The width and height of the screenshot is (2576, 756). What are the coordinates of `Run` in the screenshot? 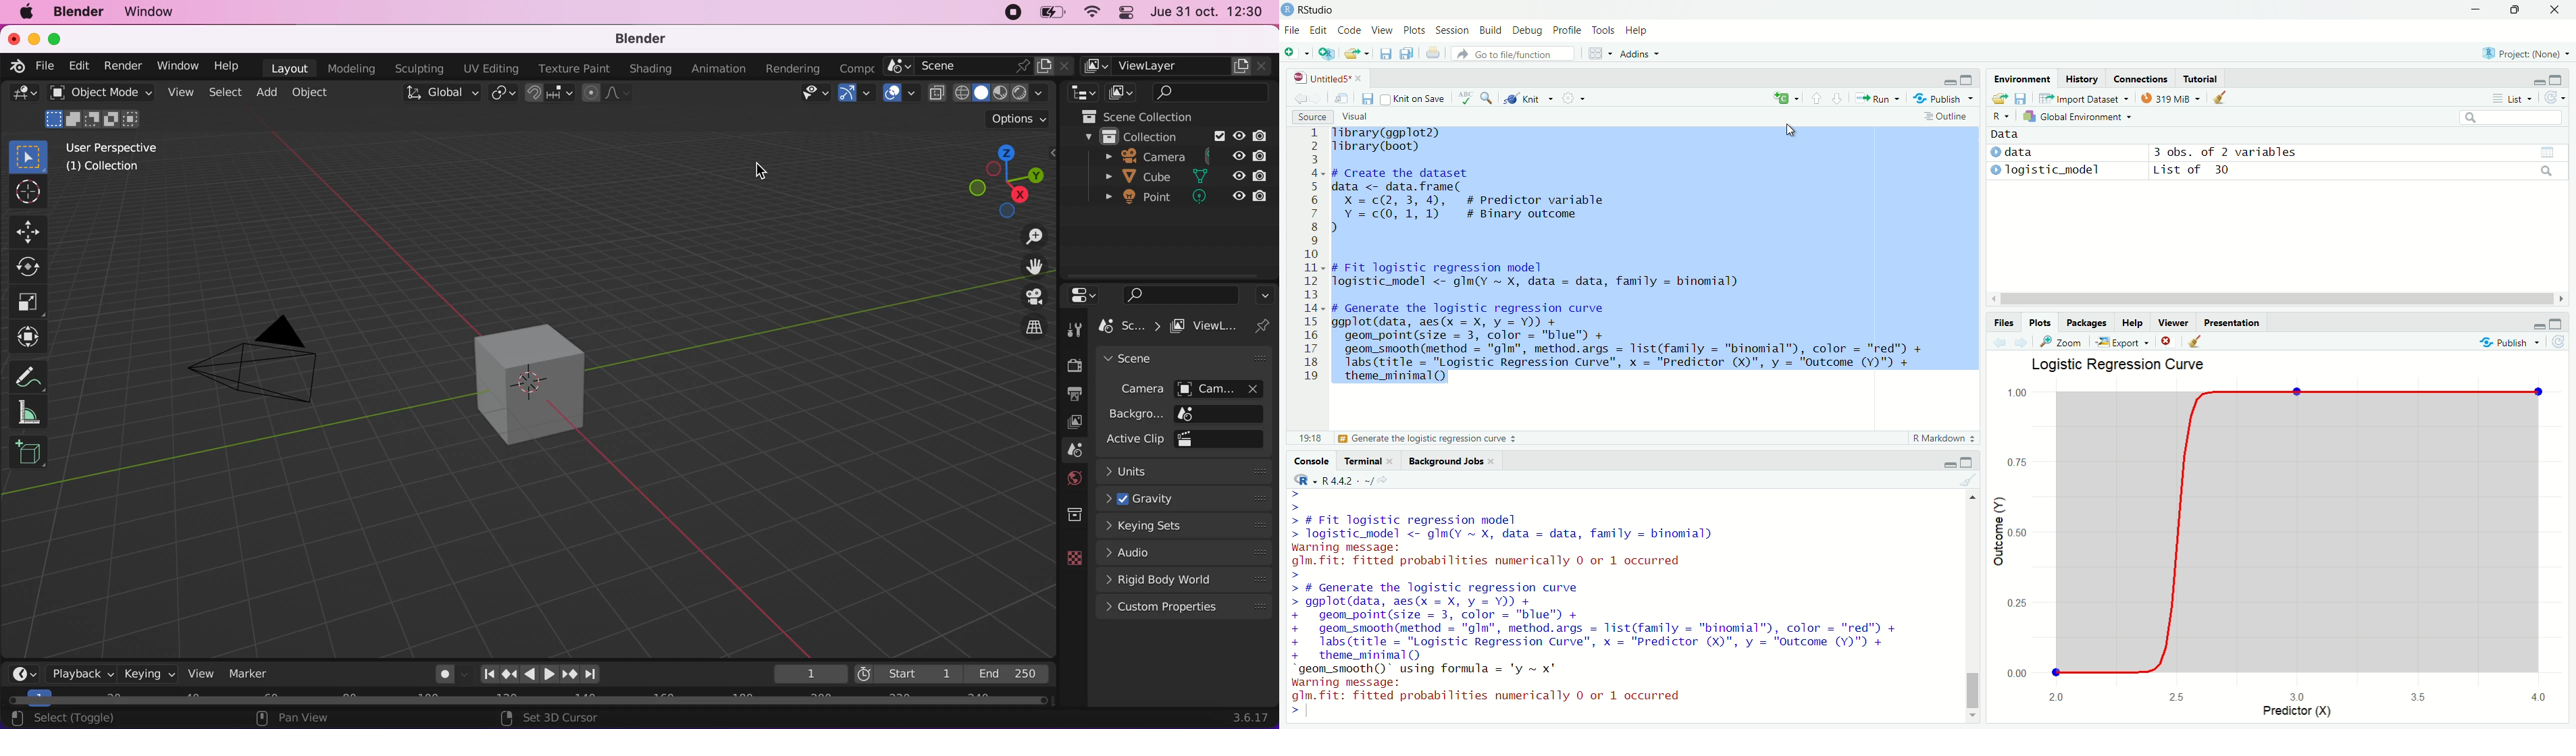 It's located at (1878, 98).